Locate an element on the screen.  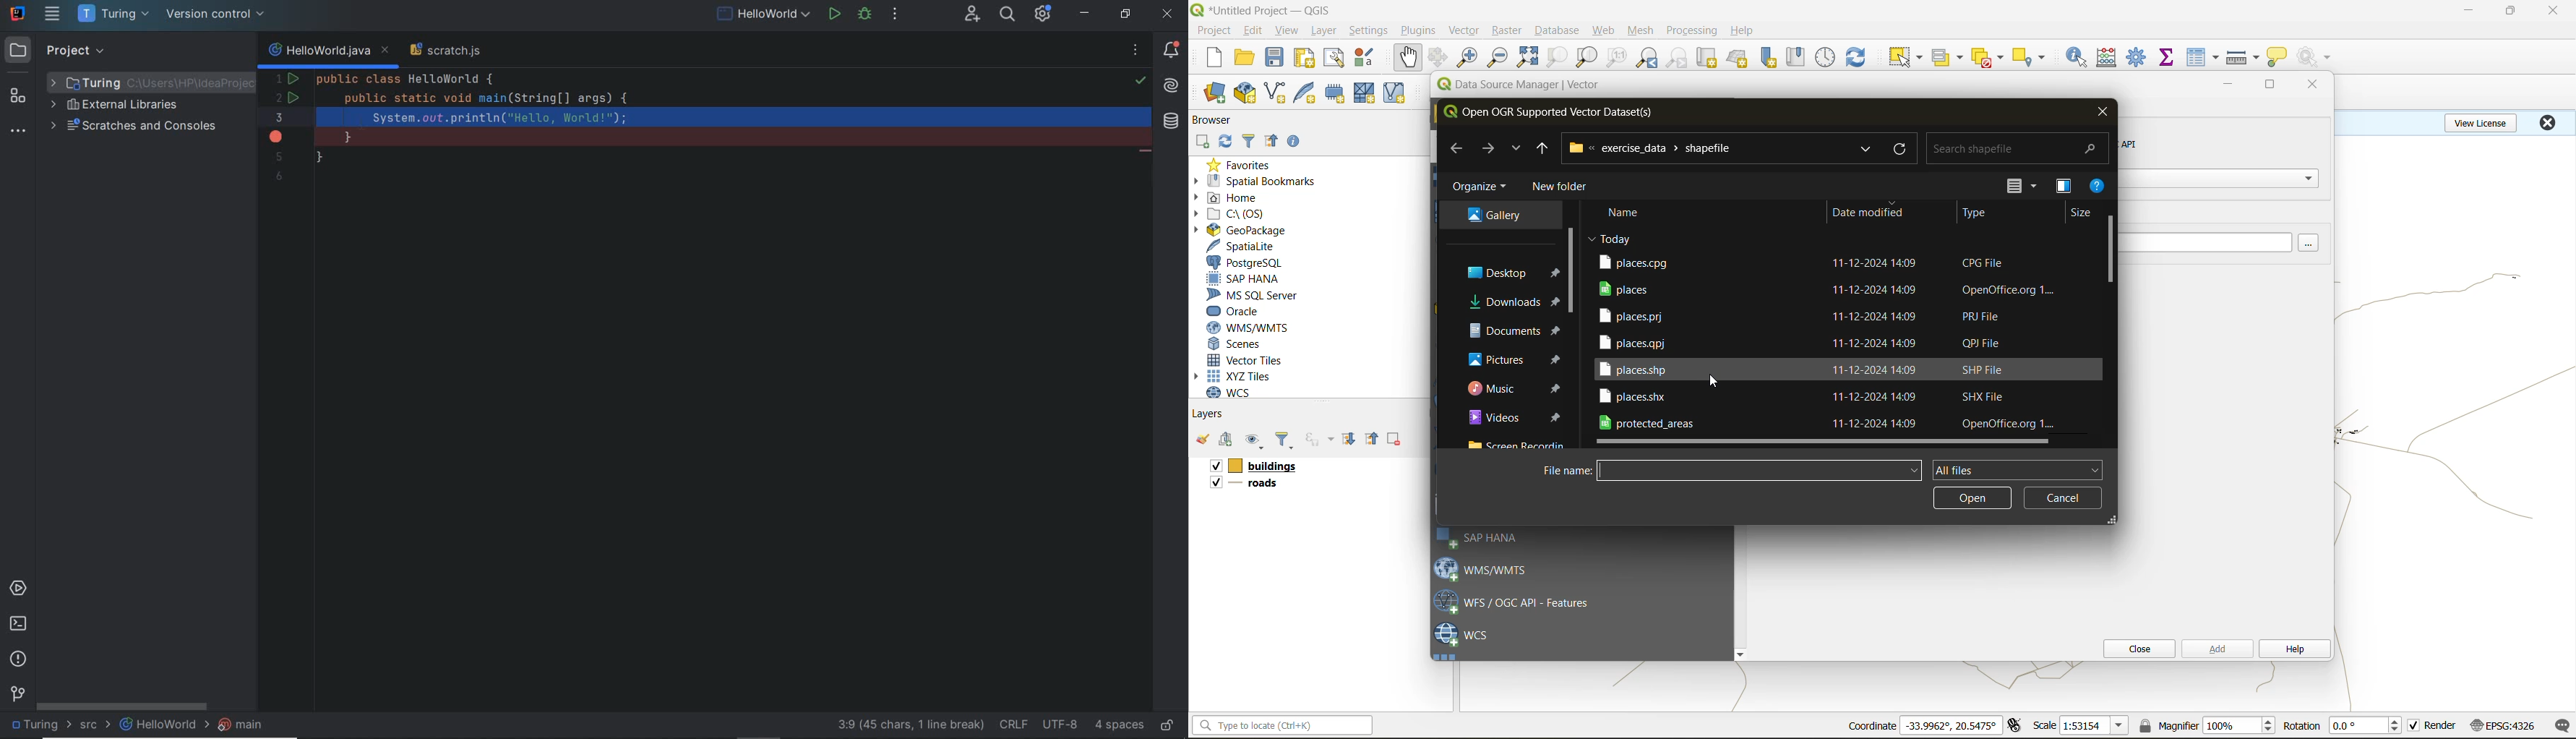
new folder is located at coordinates (1563, 189).